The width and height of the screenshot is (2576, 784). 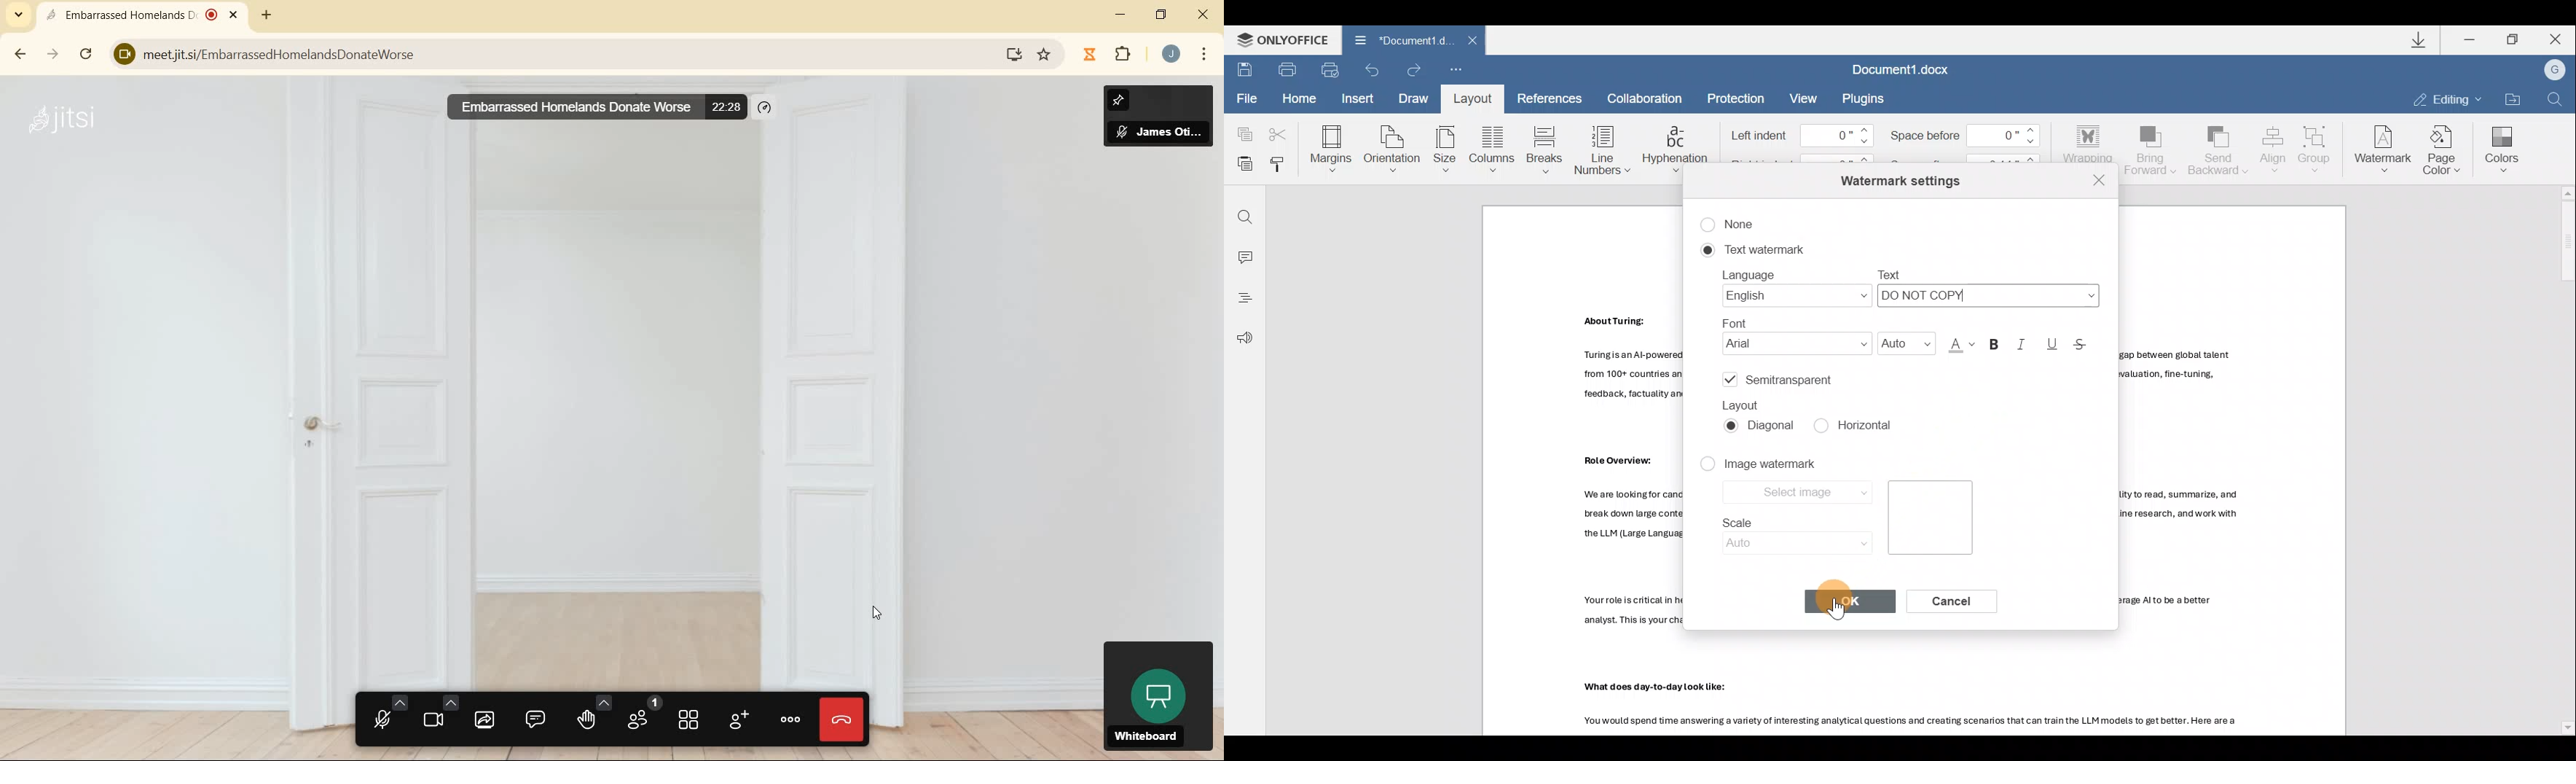 I want to click on Breaks, so click(x=1545, y=146).